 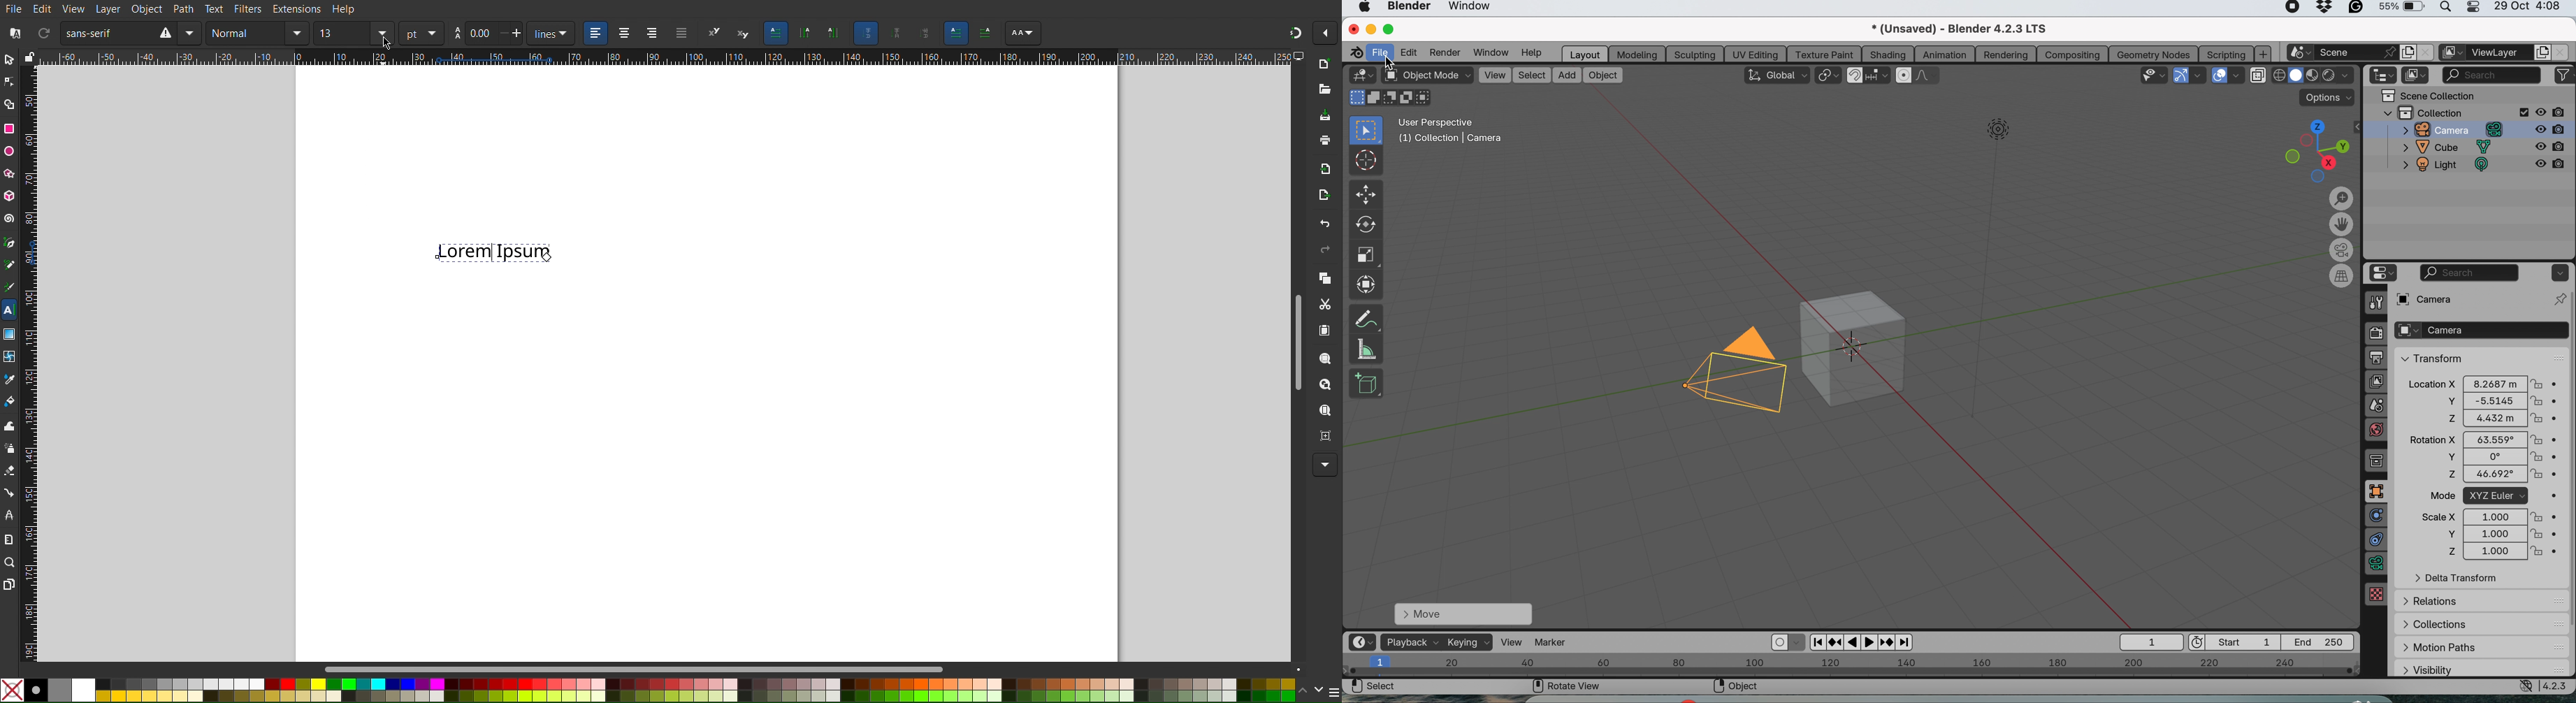 What do you see at coordinates (1324, 410) in the screenshot?
I see `Zoom Page` at bounding box center [1324, 410].